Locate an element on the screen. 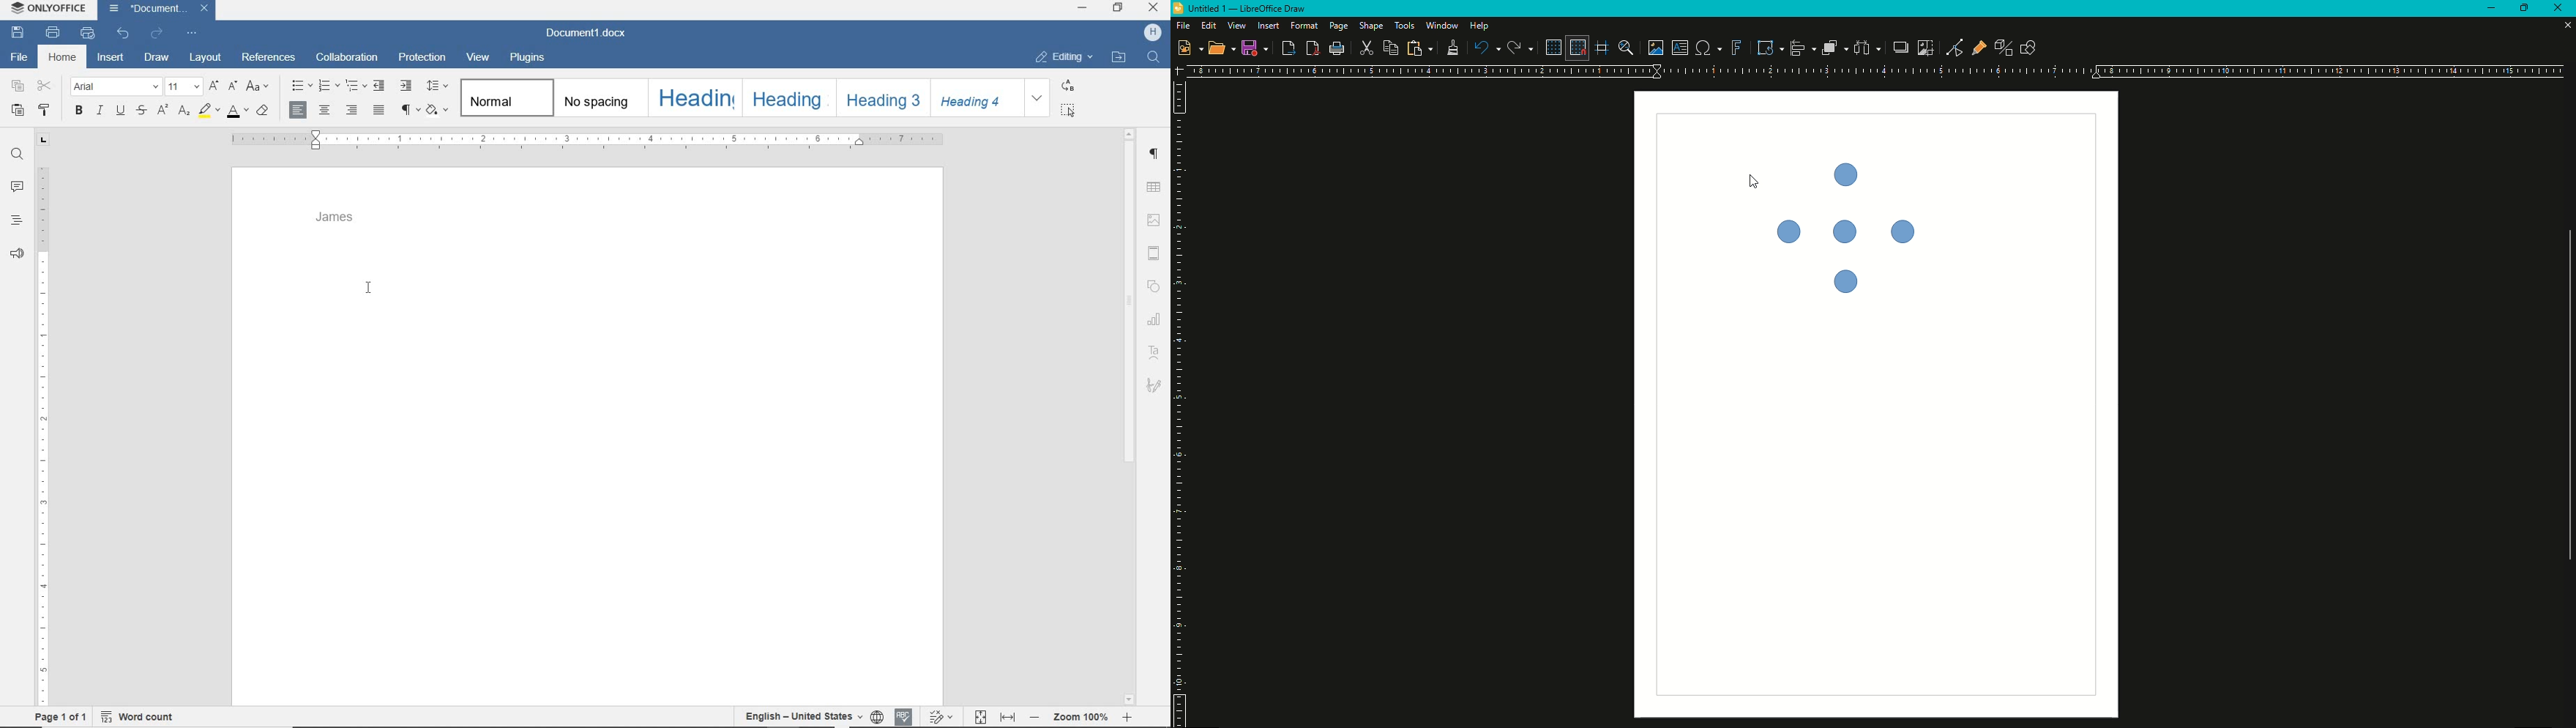 This screenshot has height=728, width=2576. IMAGE is located at coordinates (1155, 220).